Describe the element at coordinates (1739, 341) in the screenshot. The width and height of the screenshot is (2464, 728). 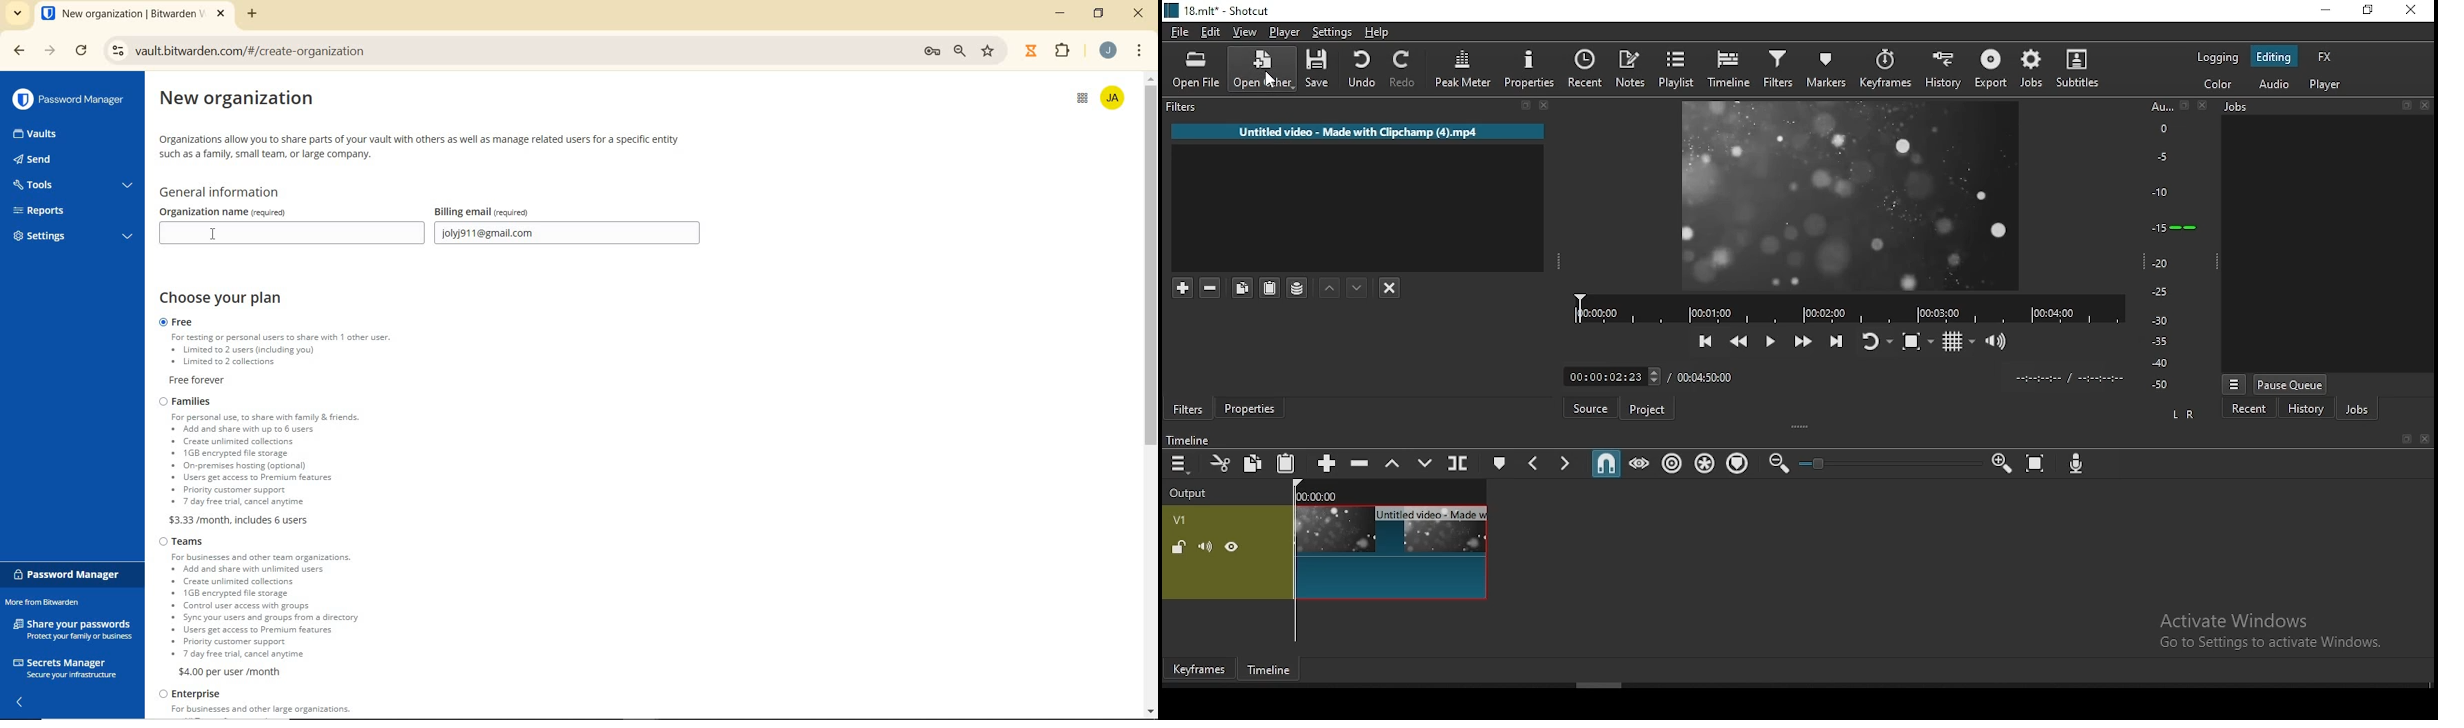
I see `play quickly backward` at that location.